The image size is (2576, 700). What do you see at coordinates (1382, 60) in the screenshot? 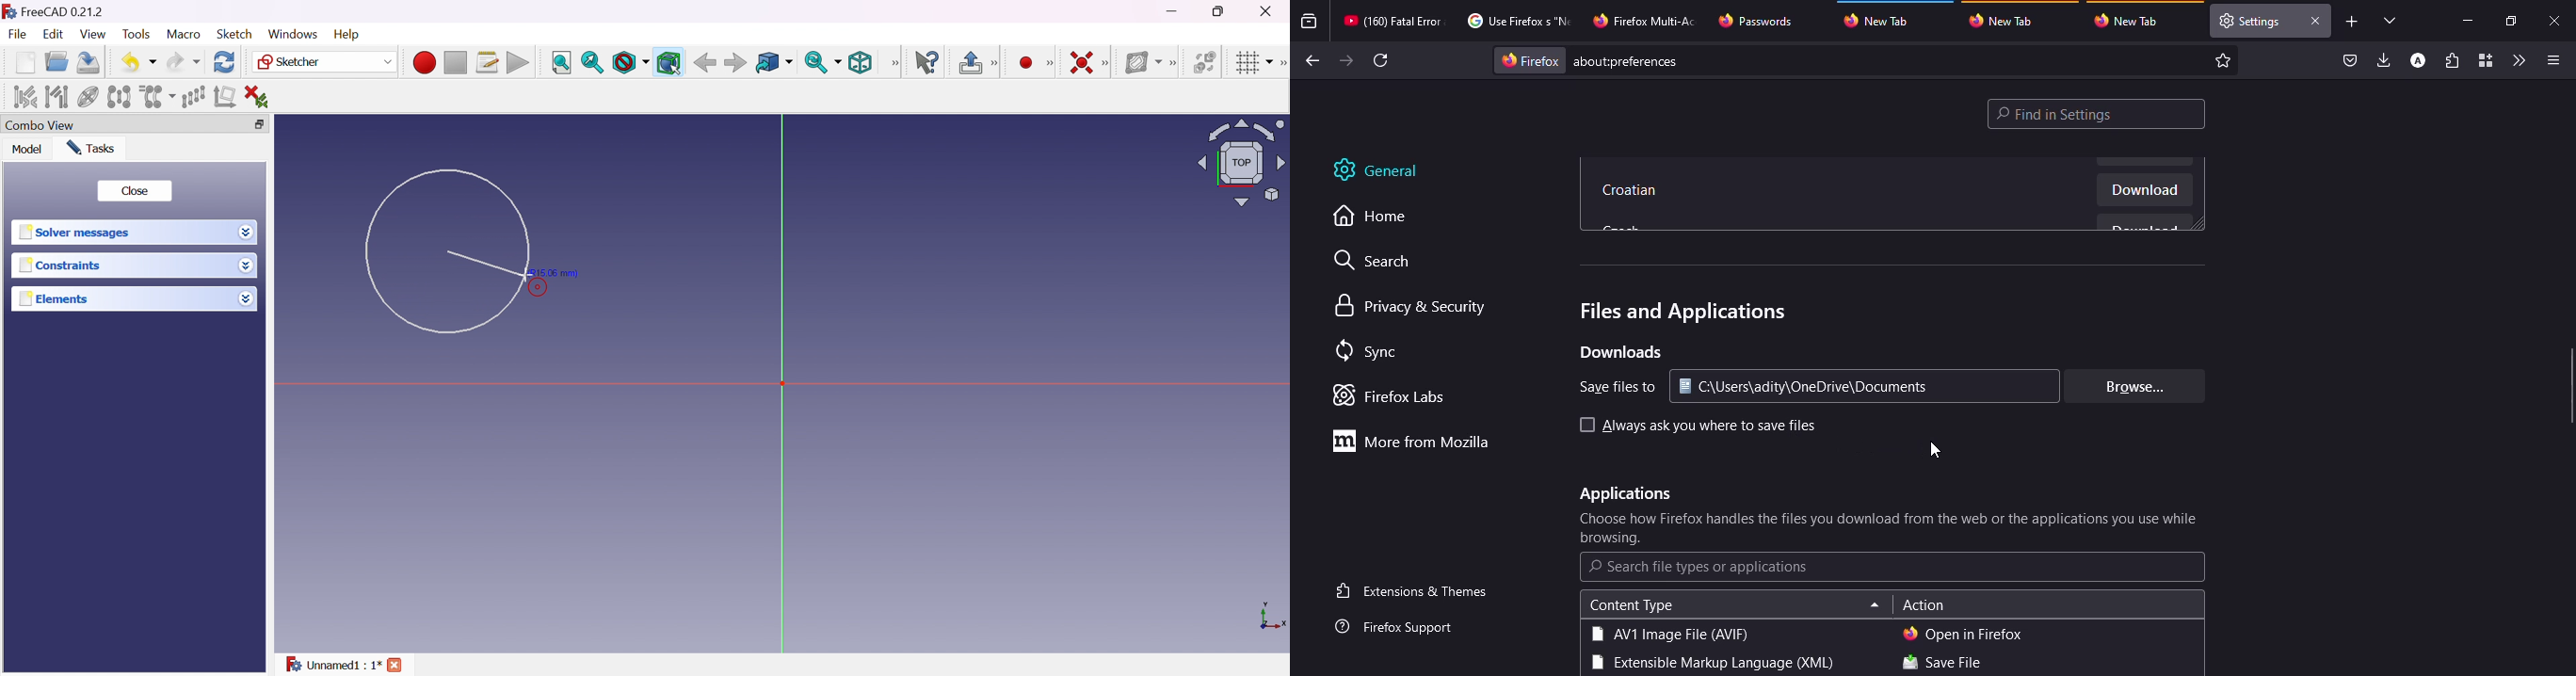
I see `refresh` at bounding box center [1382, 60].